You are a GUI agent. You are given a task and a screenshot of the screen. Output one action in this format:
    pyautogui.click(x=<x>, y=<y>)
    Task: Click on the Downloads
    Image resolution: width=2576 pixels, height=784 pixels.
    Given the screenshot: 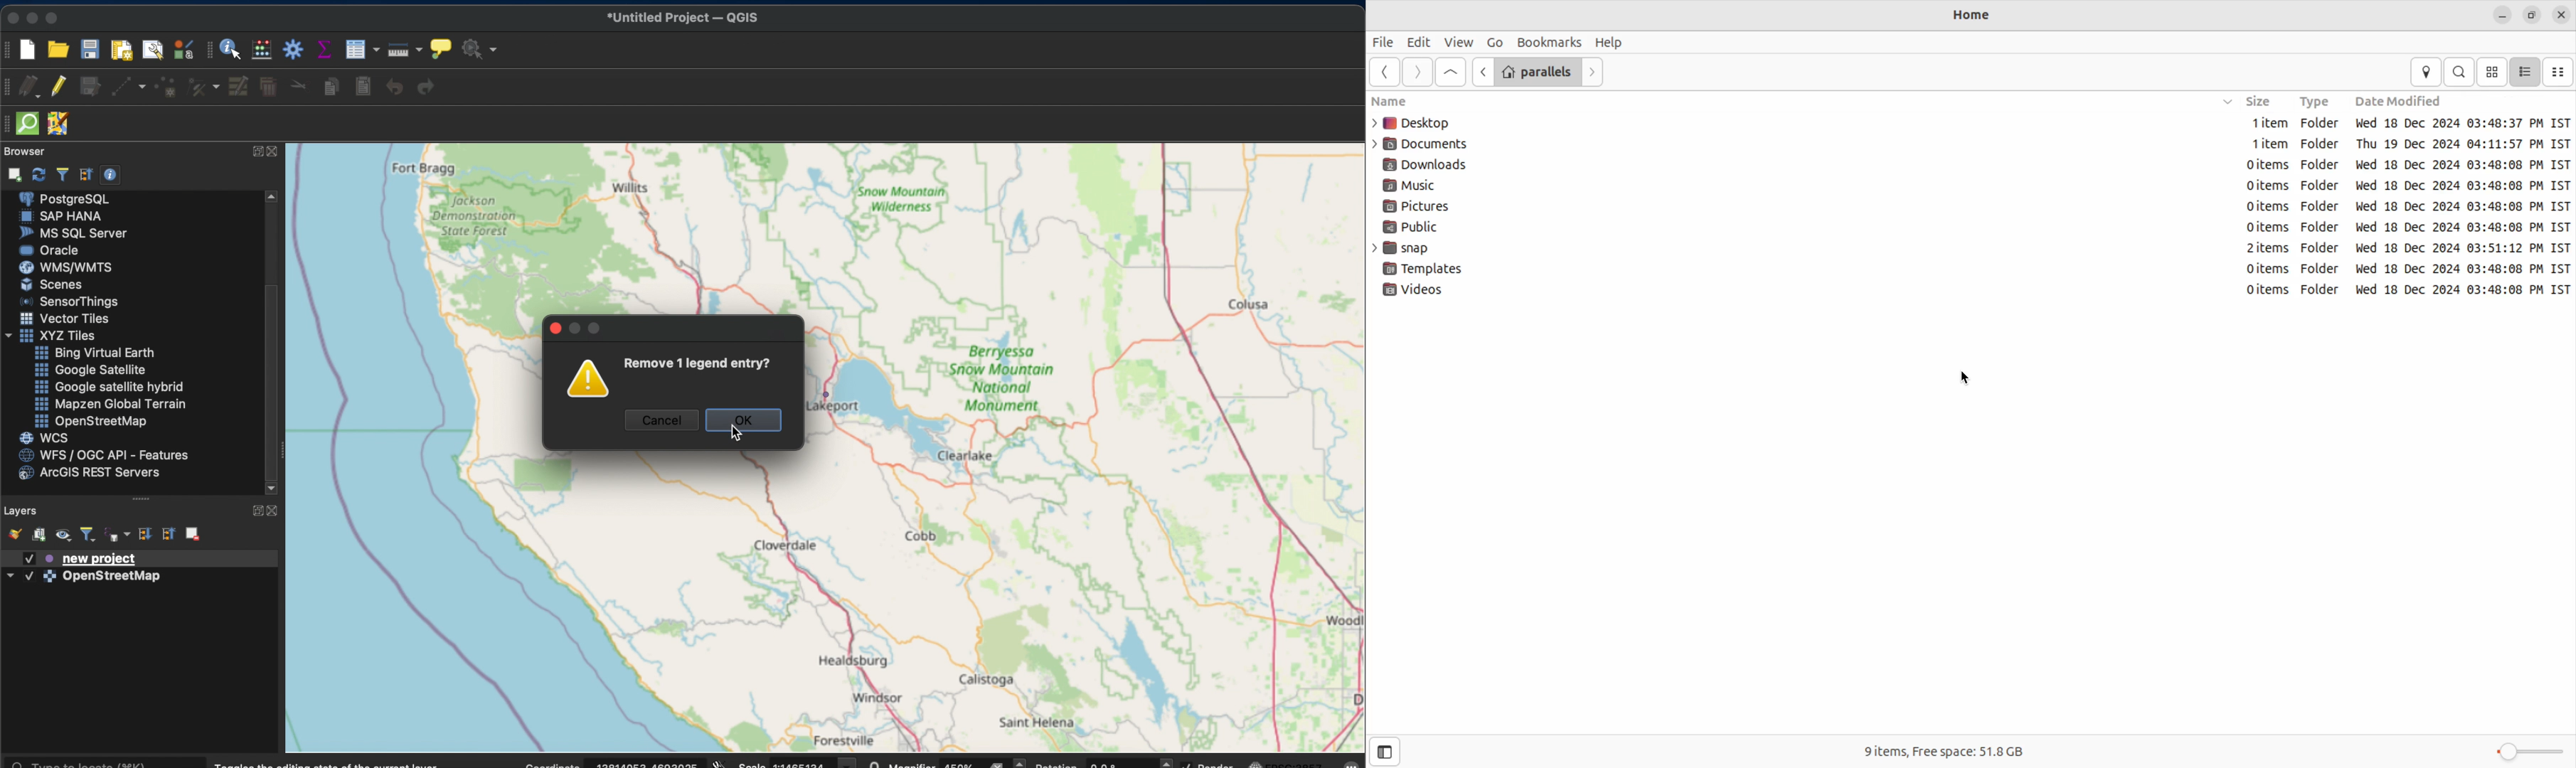 What is the action you would take?
    pyautogui.click(x=1437, y=163)
    